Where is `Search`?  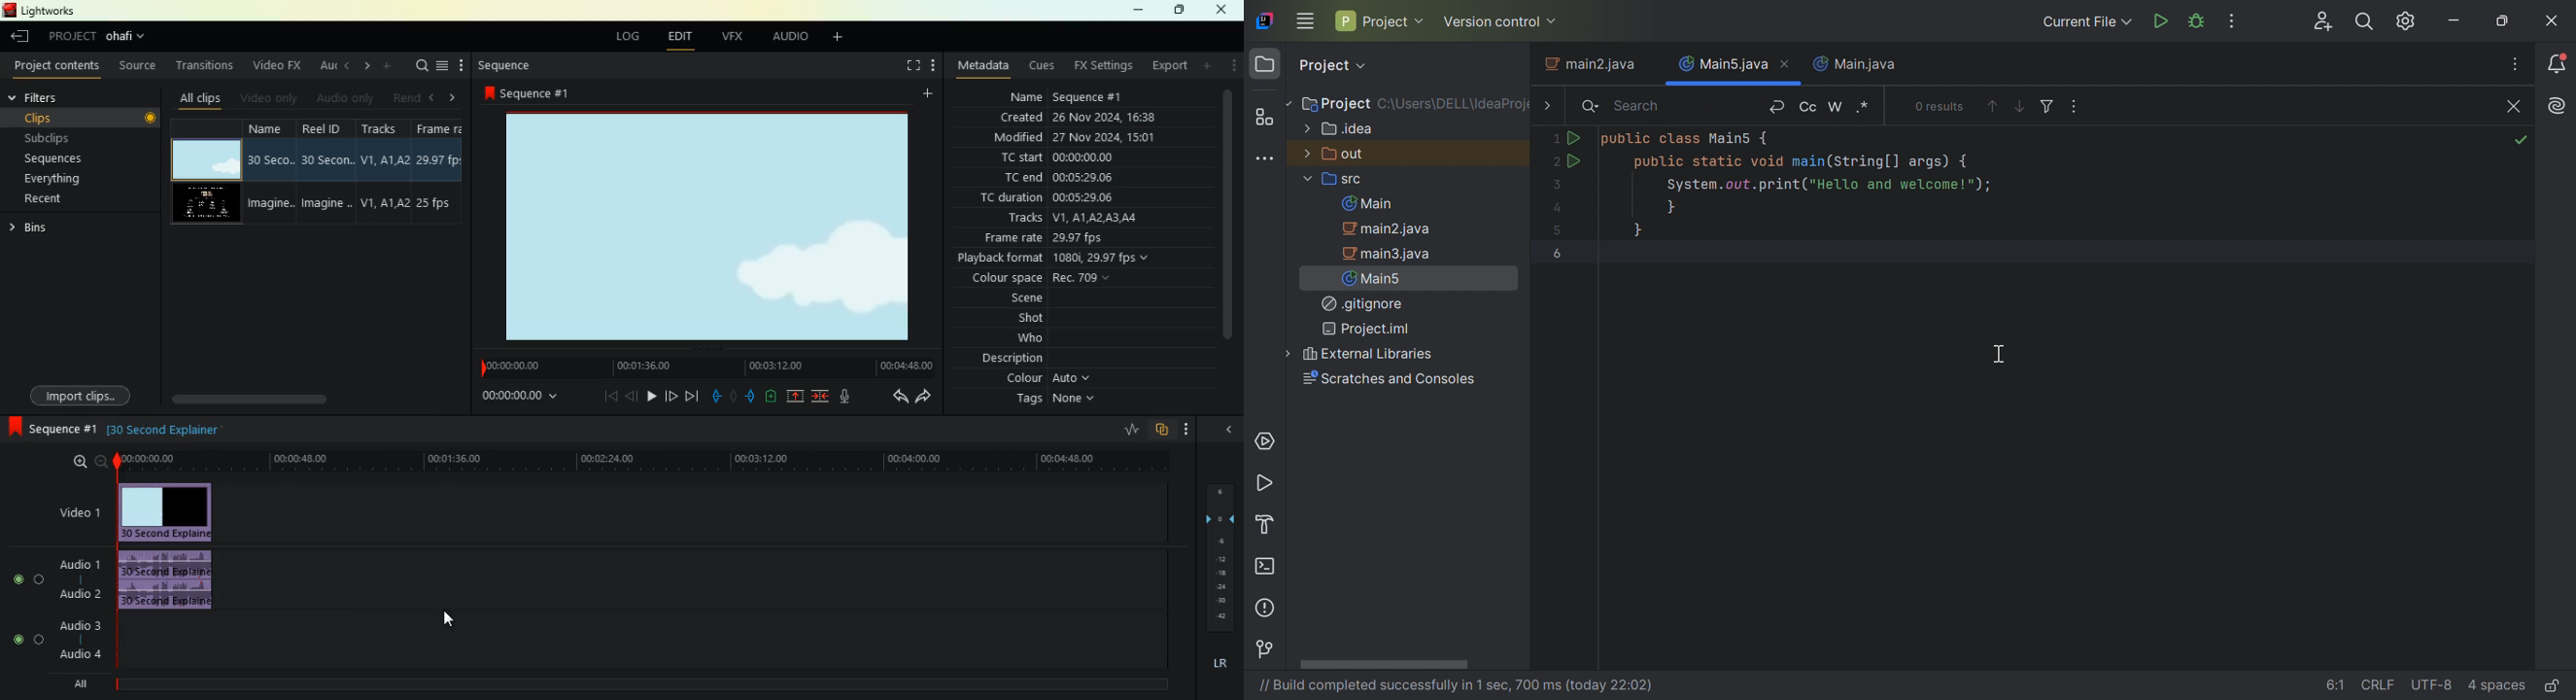 Search is located at coordinates (1644, 108).